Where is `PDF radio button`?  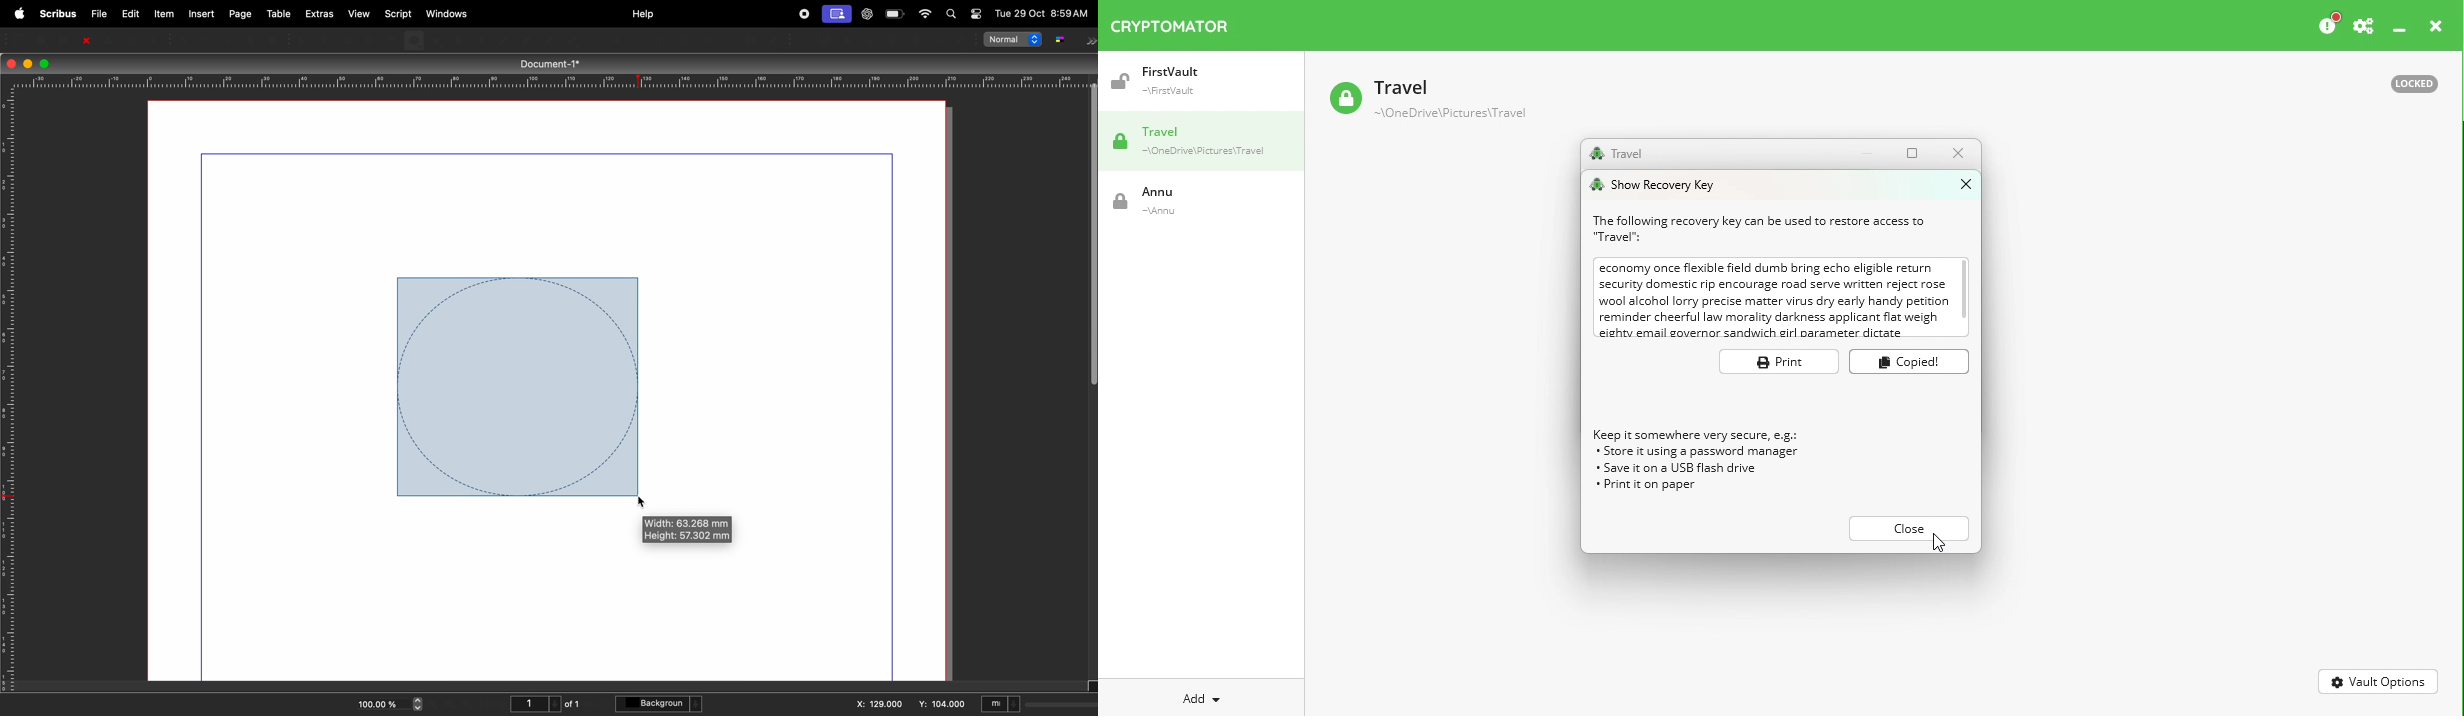
PDF radio button is located at coordinates (850, 40).